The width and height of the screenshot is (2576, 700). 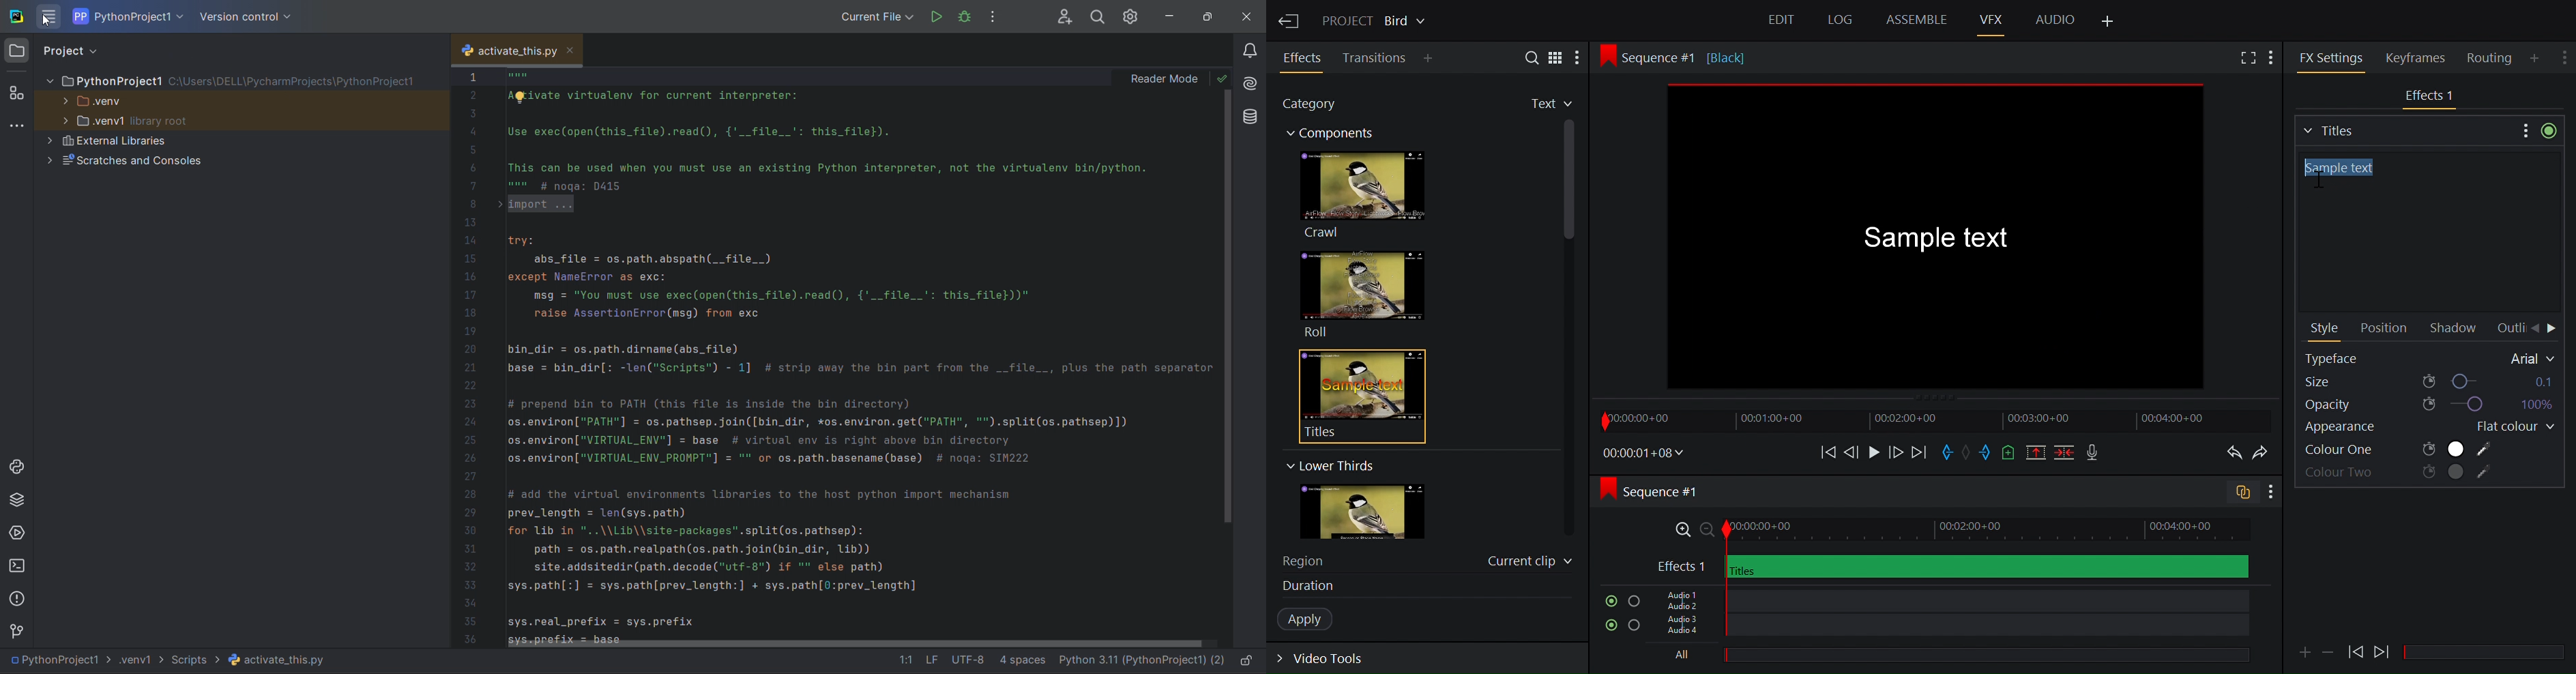 I want to click on ai tool, so click(x=1252, y=82).